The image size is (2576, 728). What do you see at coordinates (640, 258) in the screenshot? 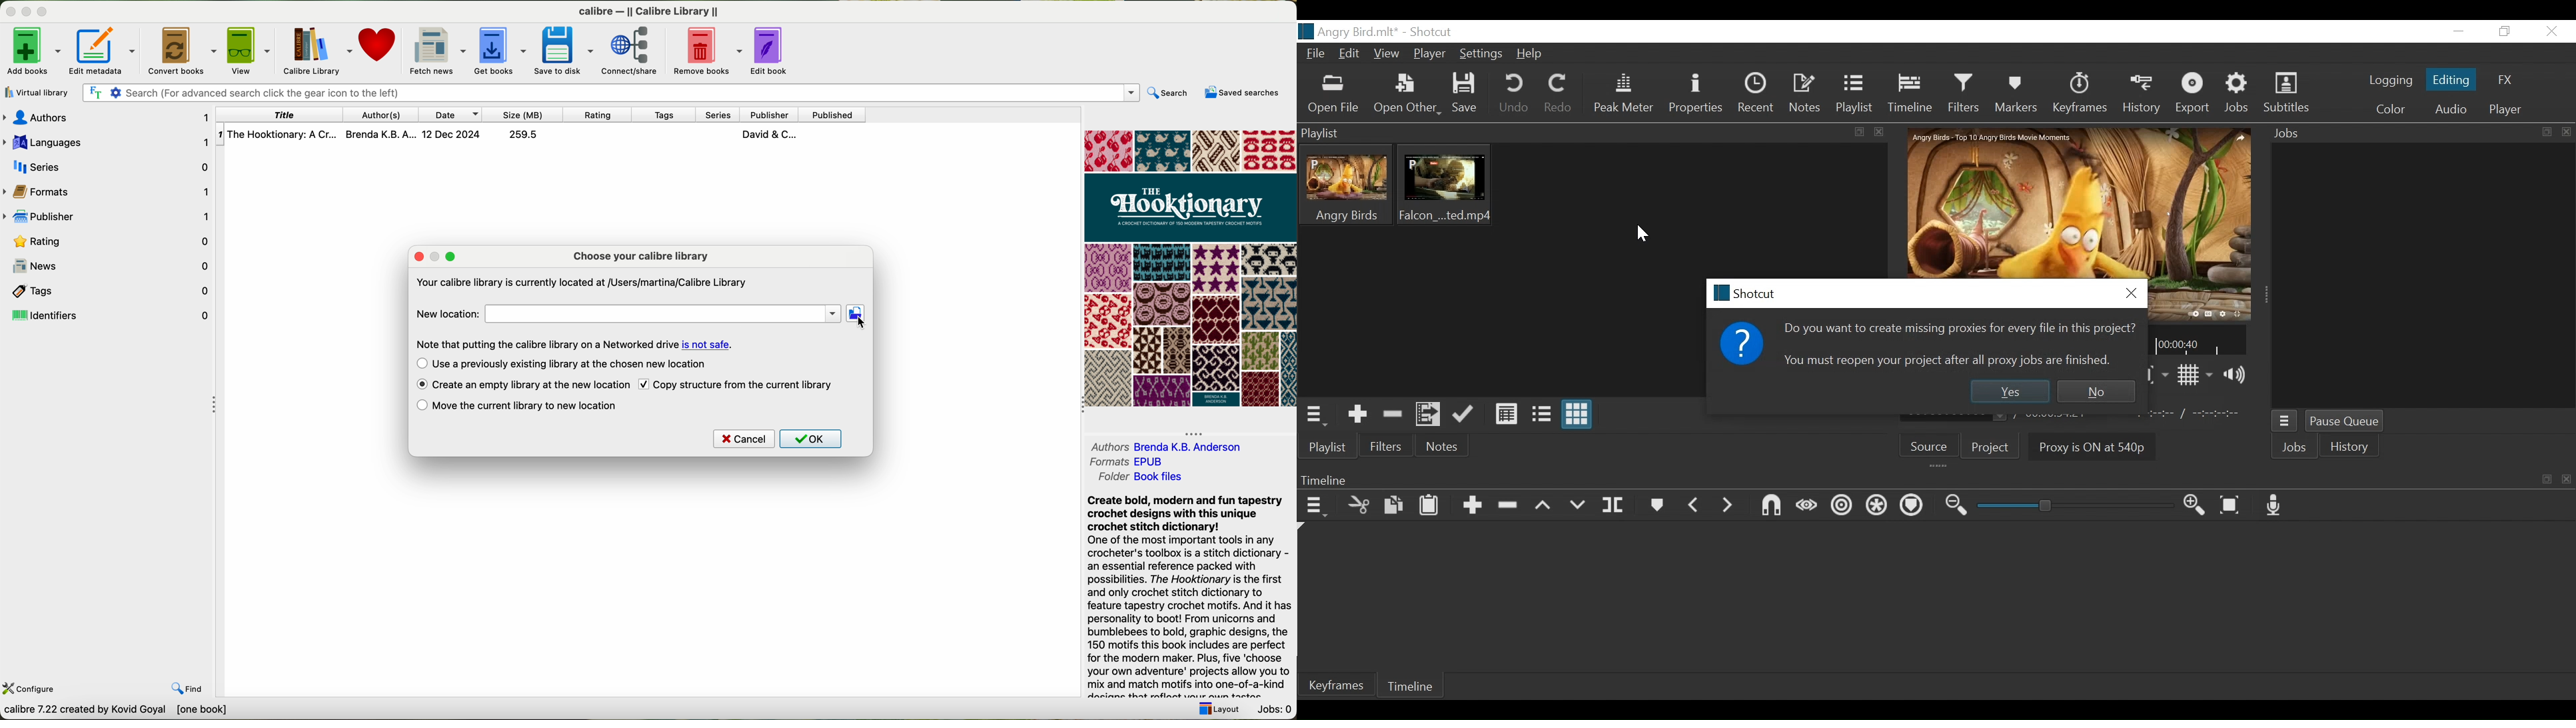
I see `choose your calibre library` at bounding box center [640, 258].